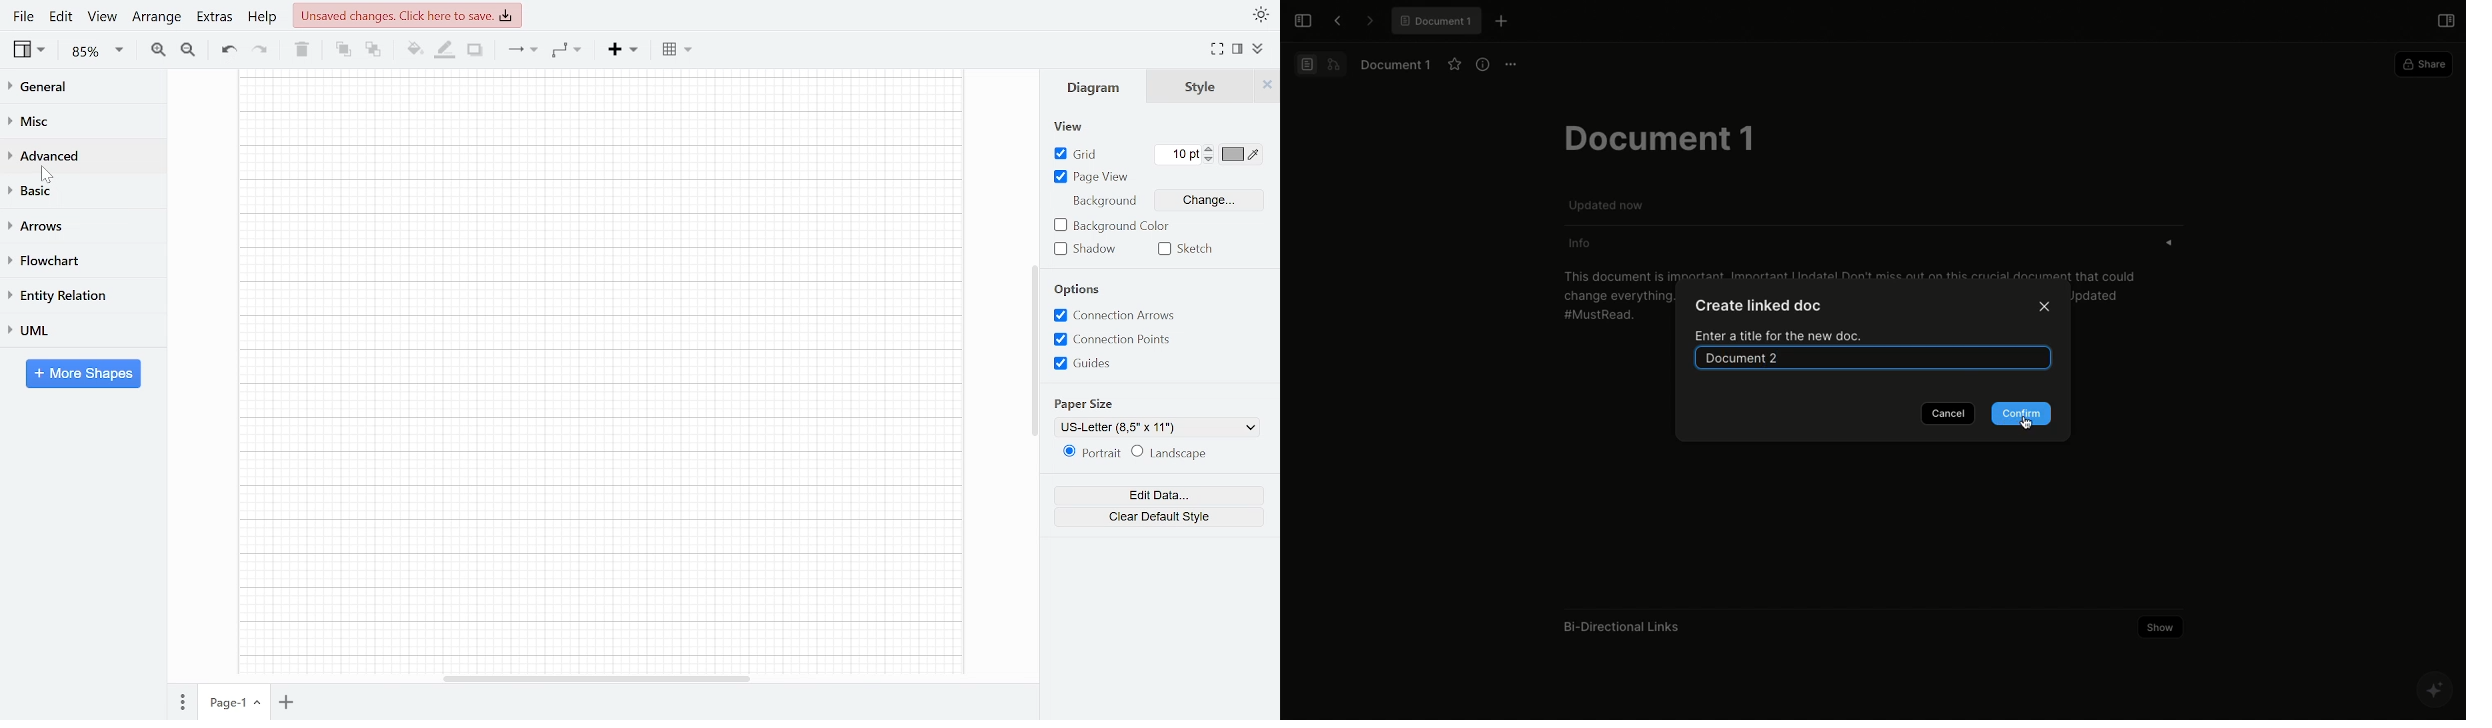 The height and width of the screenshot is (728, 2492). Describe the element at coordinates (1202, 86) in the screenshot. I see `Style` at that location.